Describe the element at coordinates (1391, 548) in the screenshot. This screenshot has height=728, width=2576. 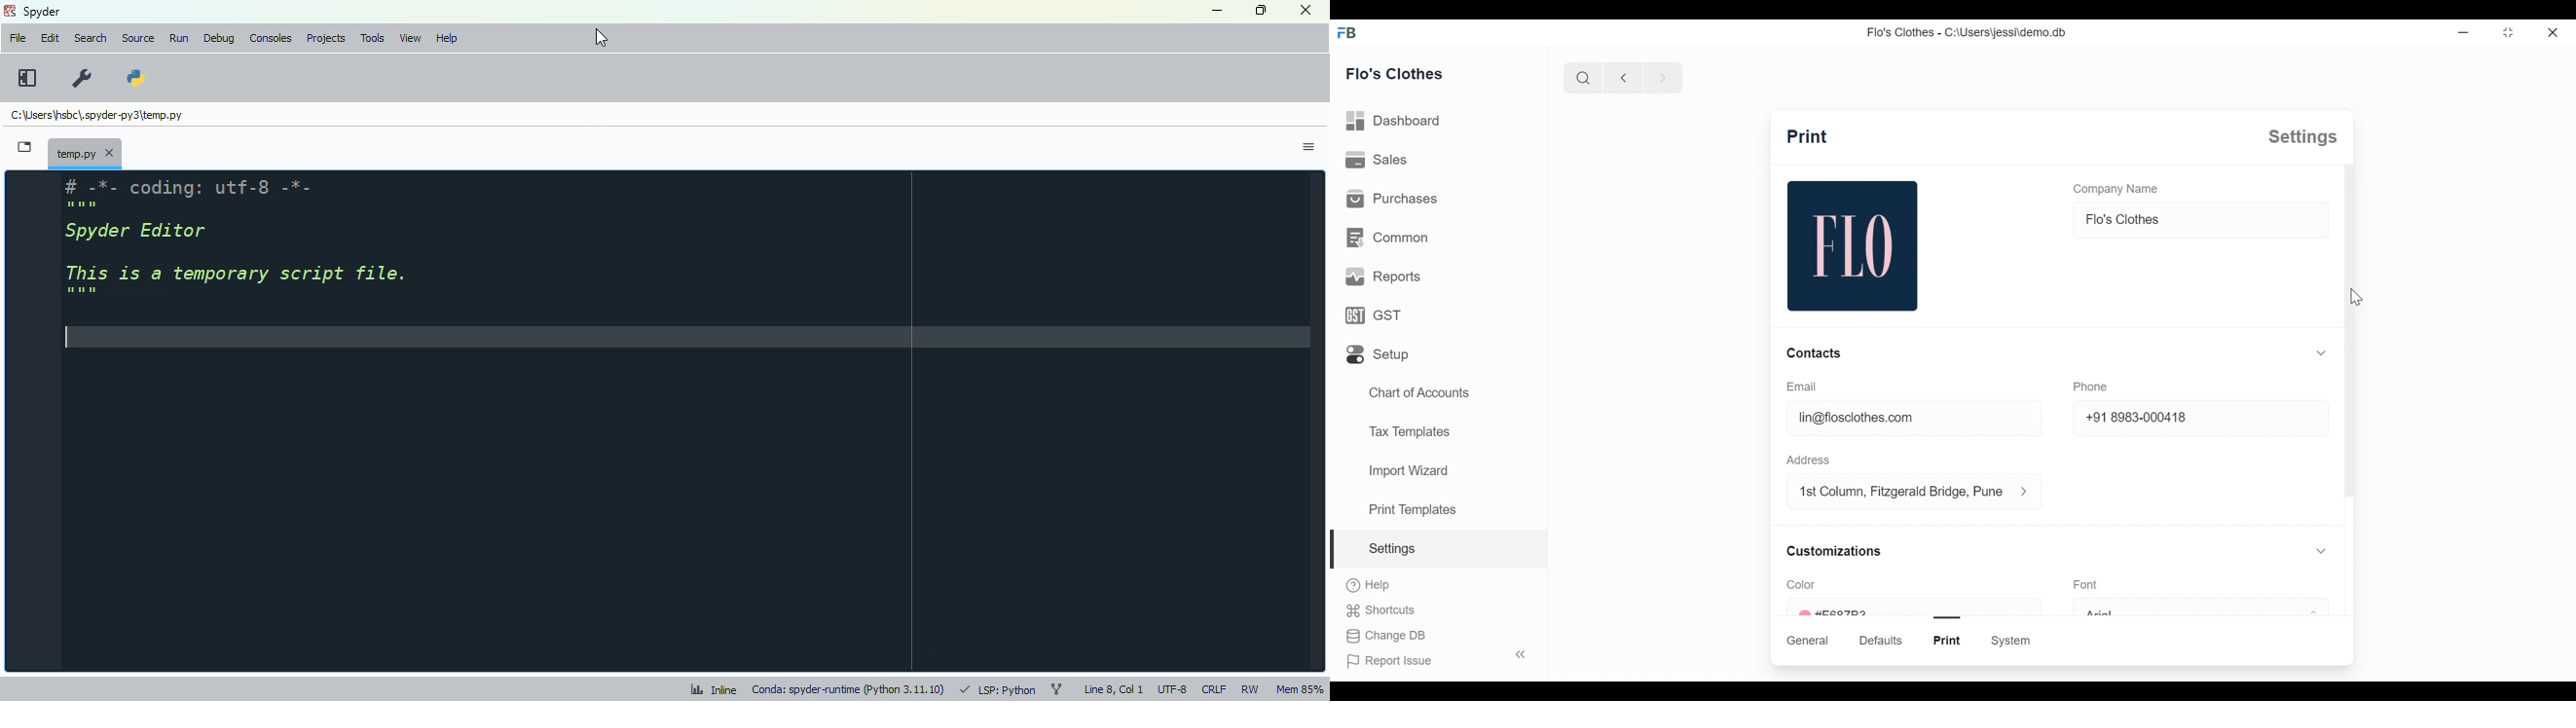
I see `settings` at that location.